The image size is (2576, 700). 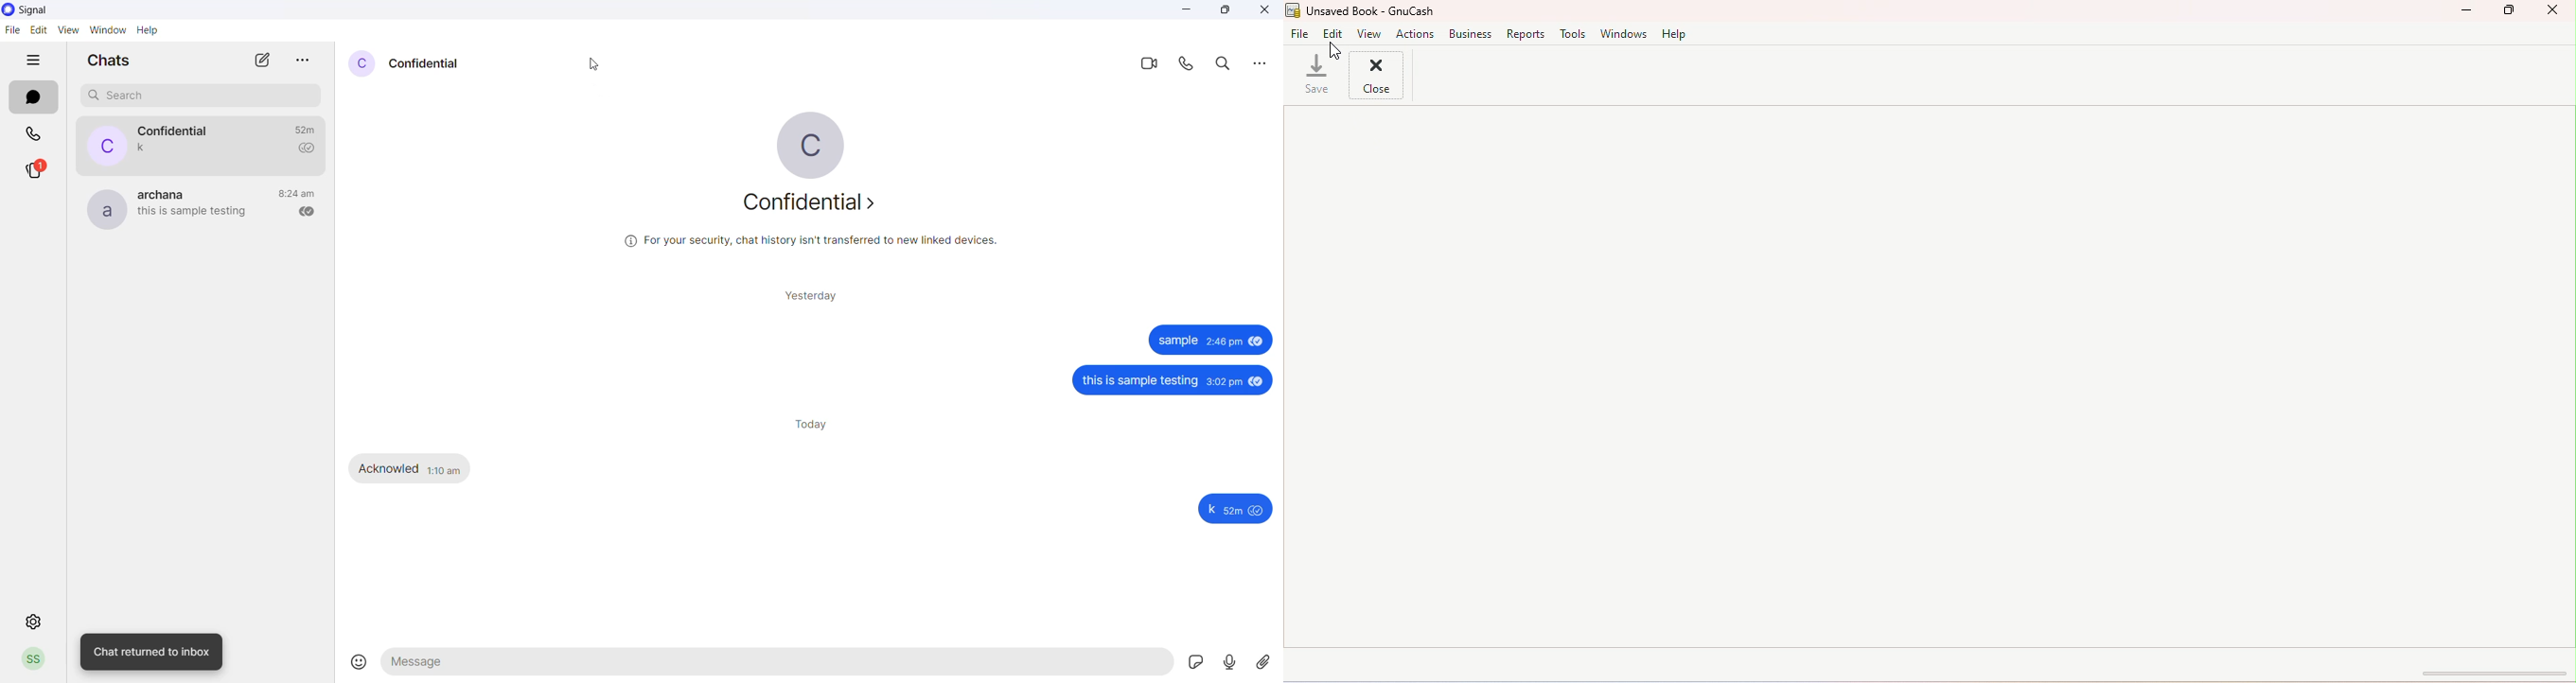 I want to click on contact name, so click(x=181, y=130).